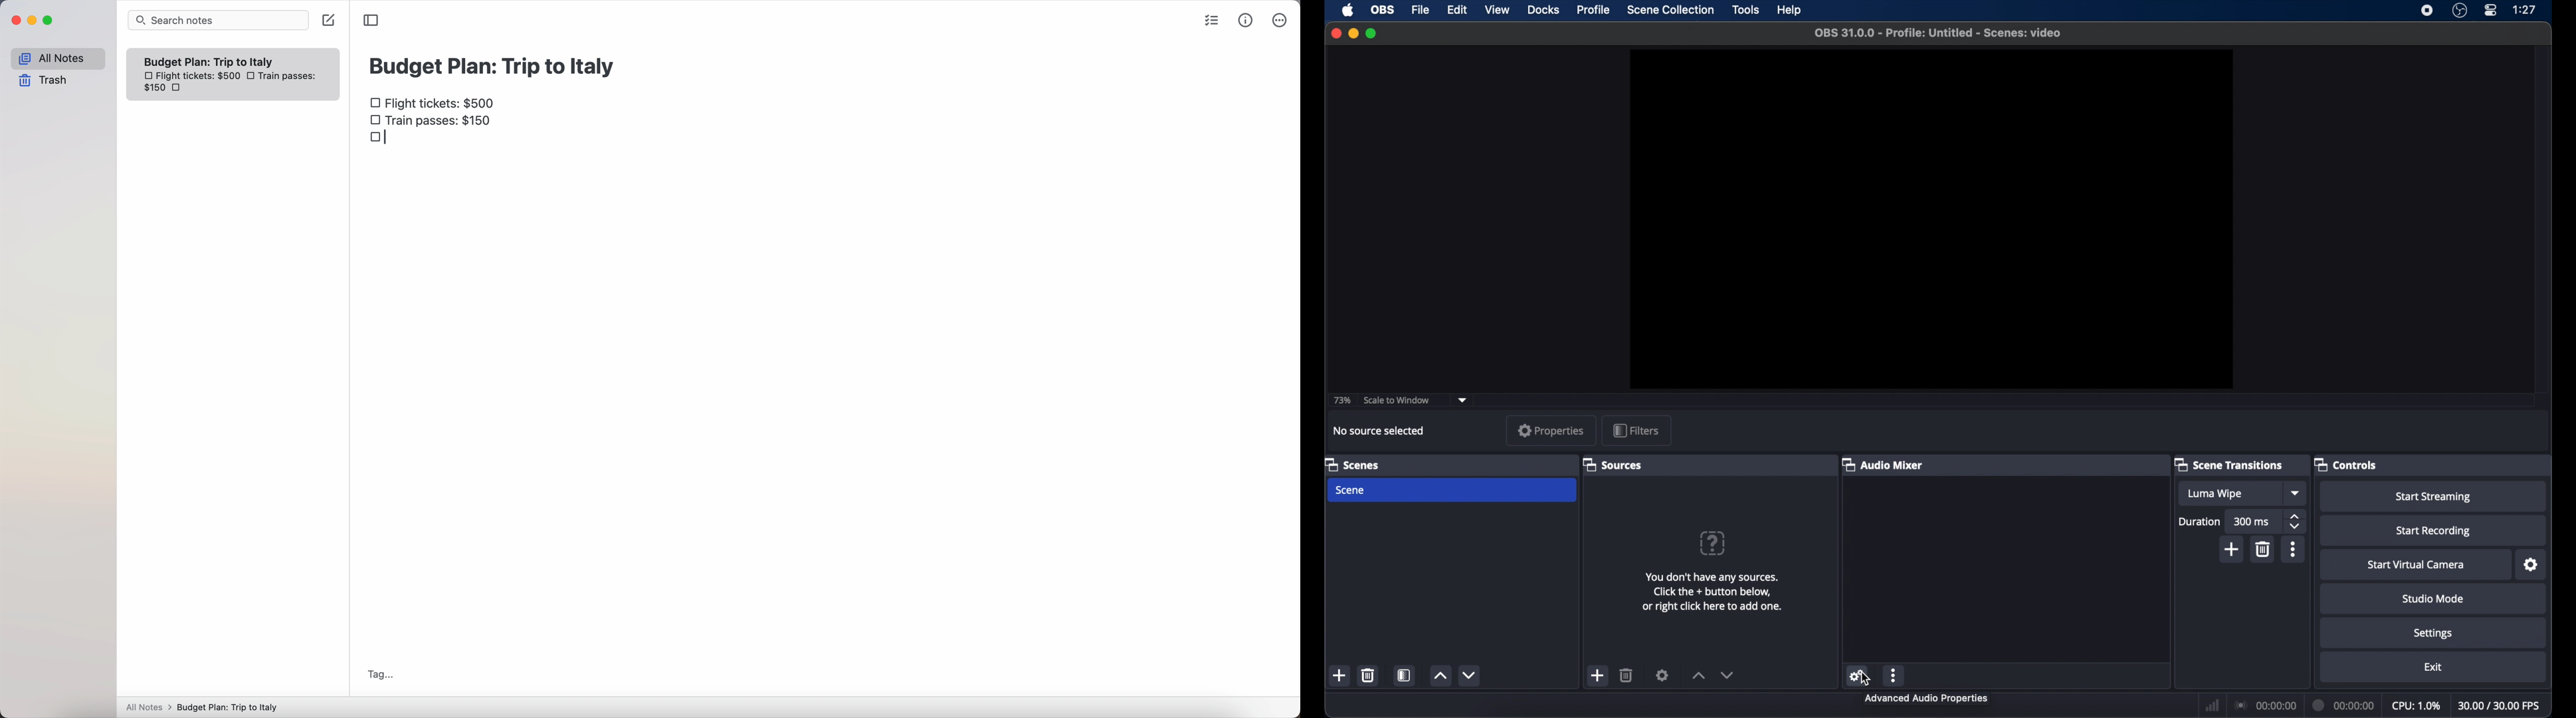  What do you see at coordinates (1663, 675) in the screenshot?
I see `settings` at bounding box center [1663, 675].